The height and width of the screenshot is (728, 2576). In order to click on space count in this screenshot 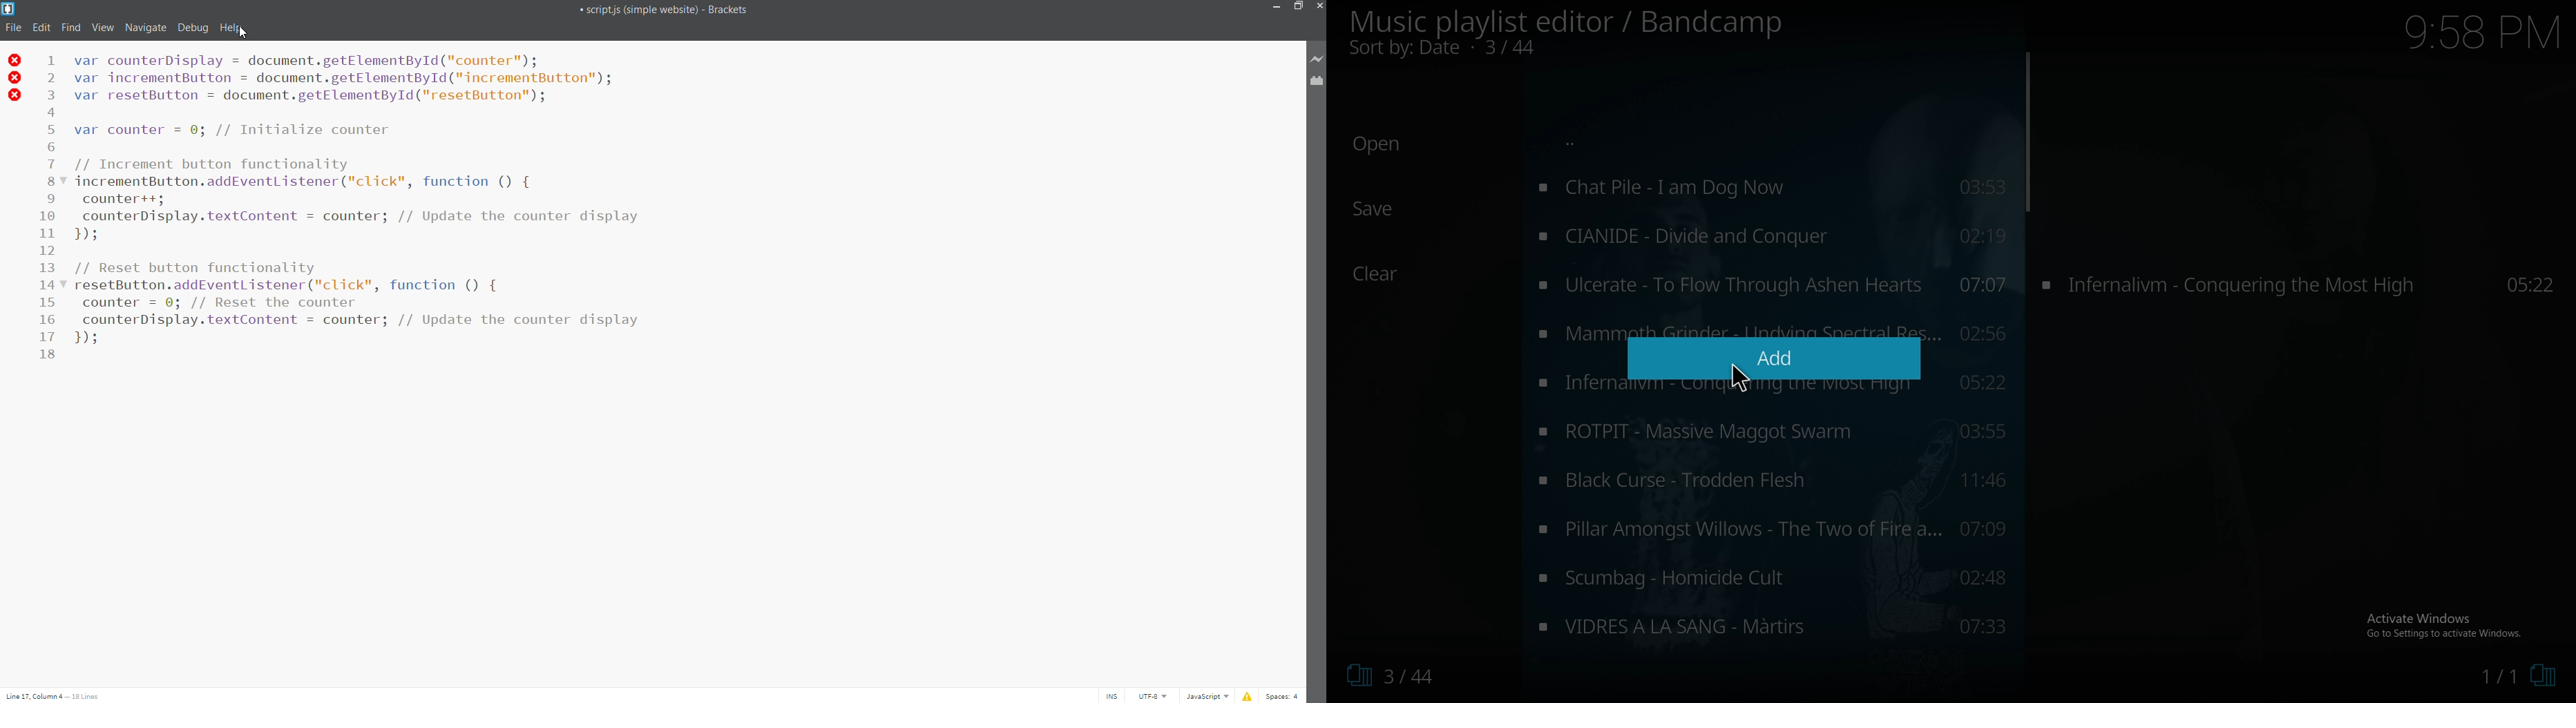, I will do `click(1283, 695)`.